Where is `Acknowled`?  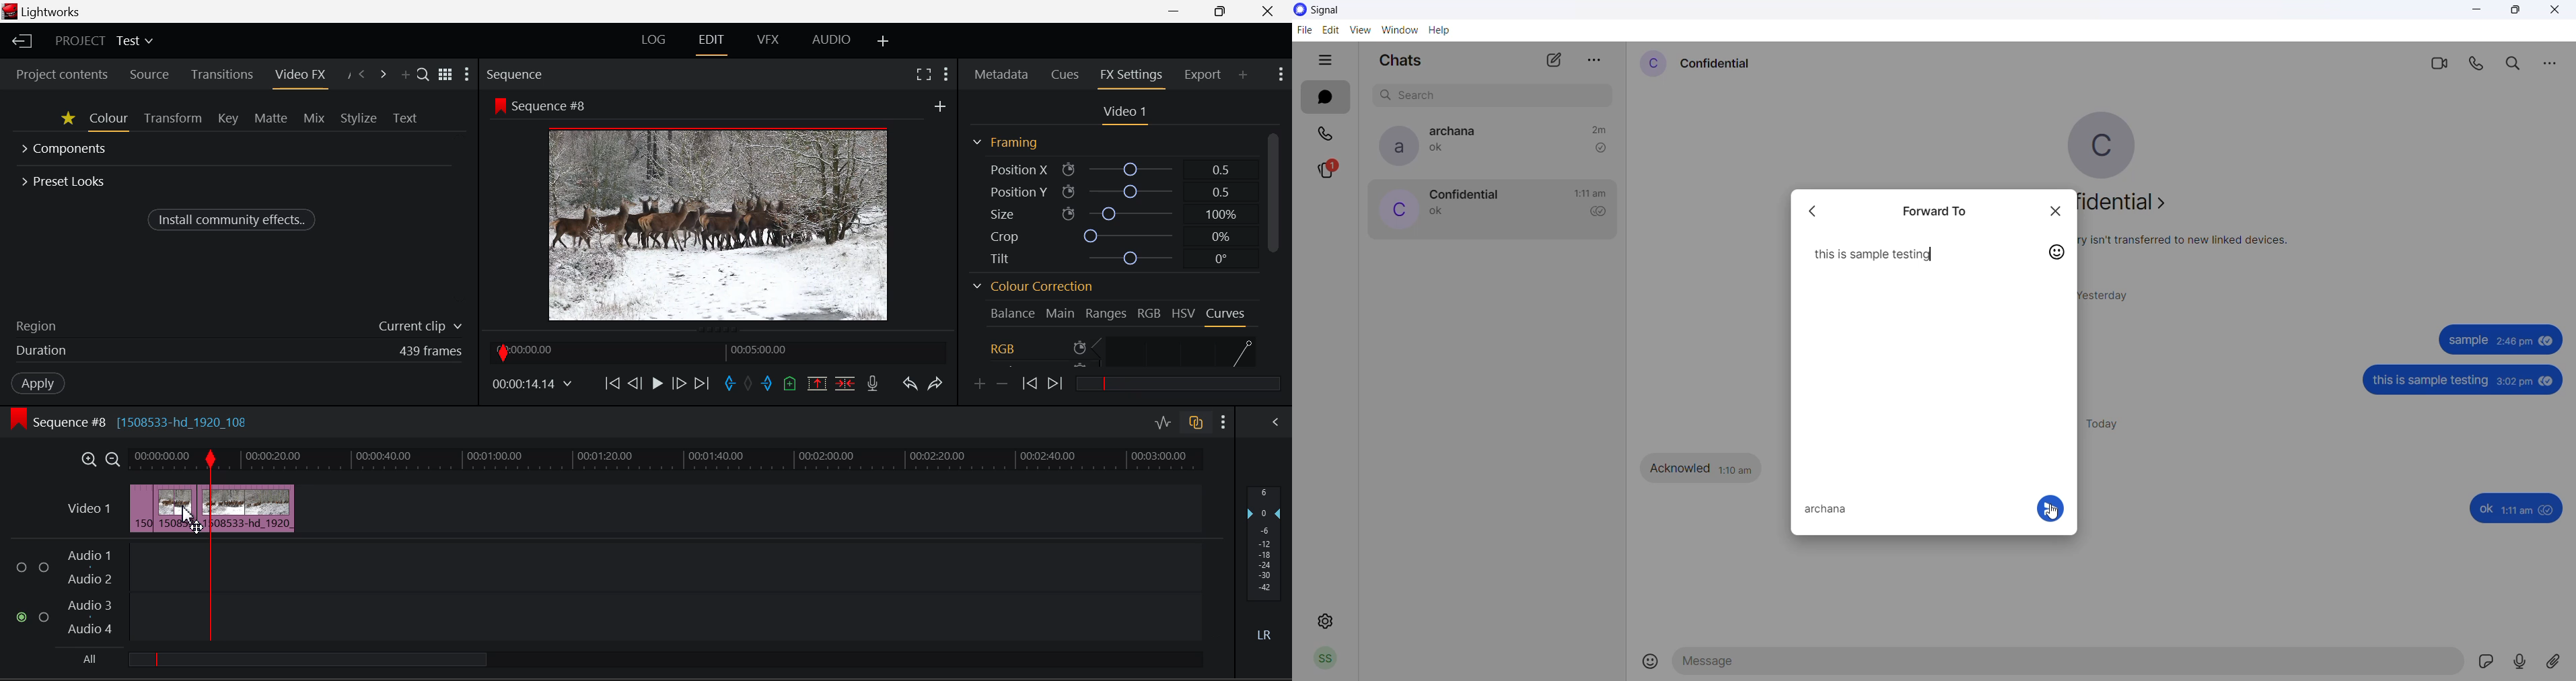
Acknowled is located at coordinates (1681, 468).